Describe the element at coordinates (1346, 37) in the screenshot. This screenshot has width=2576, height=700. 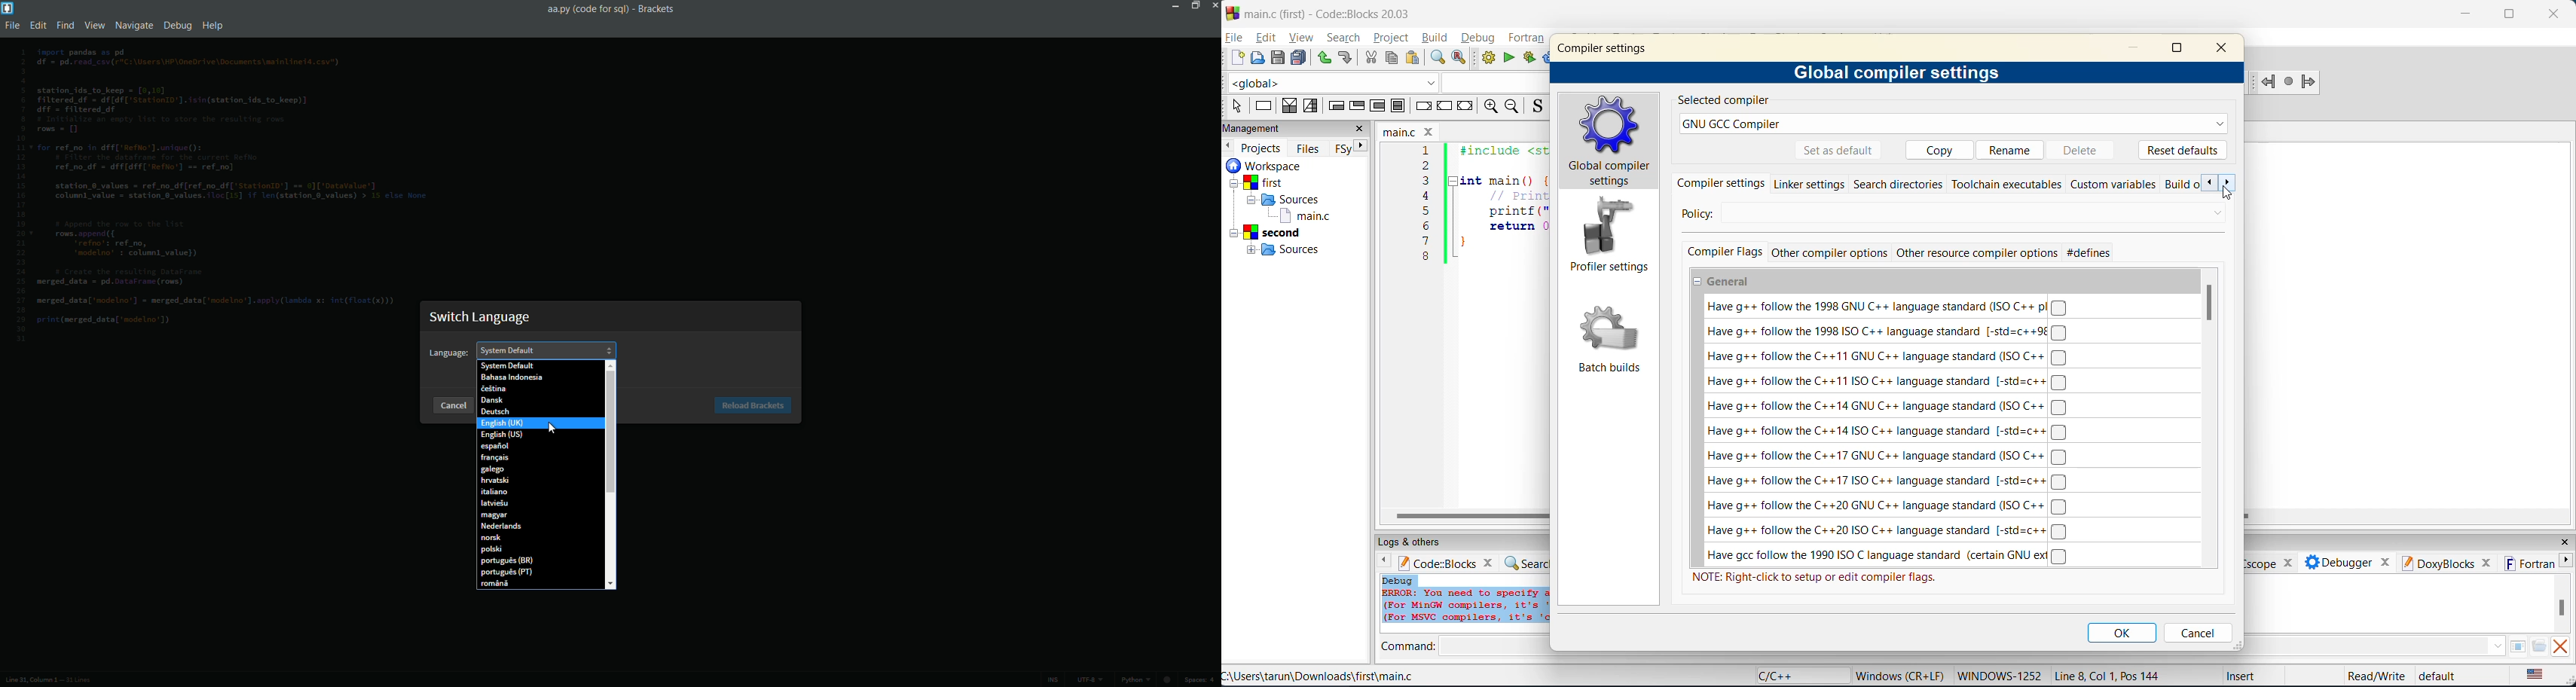
I see `search` at that location.